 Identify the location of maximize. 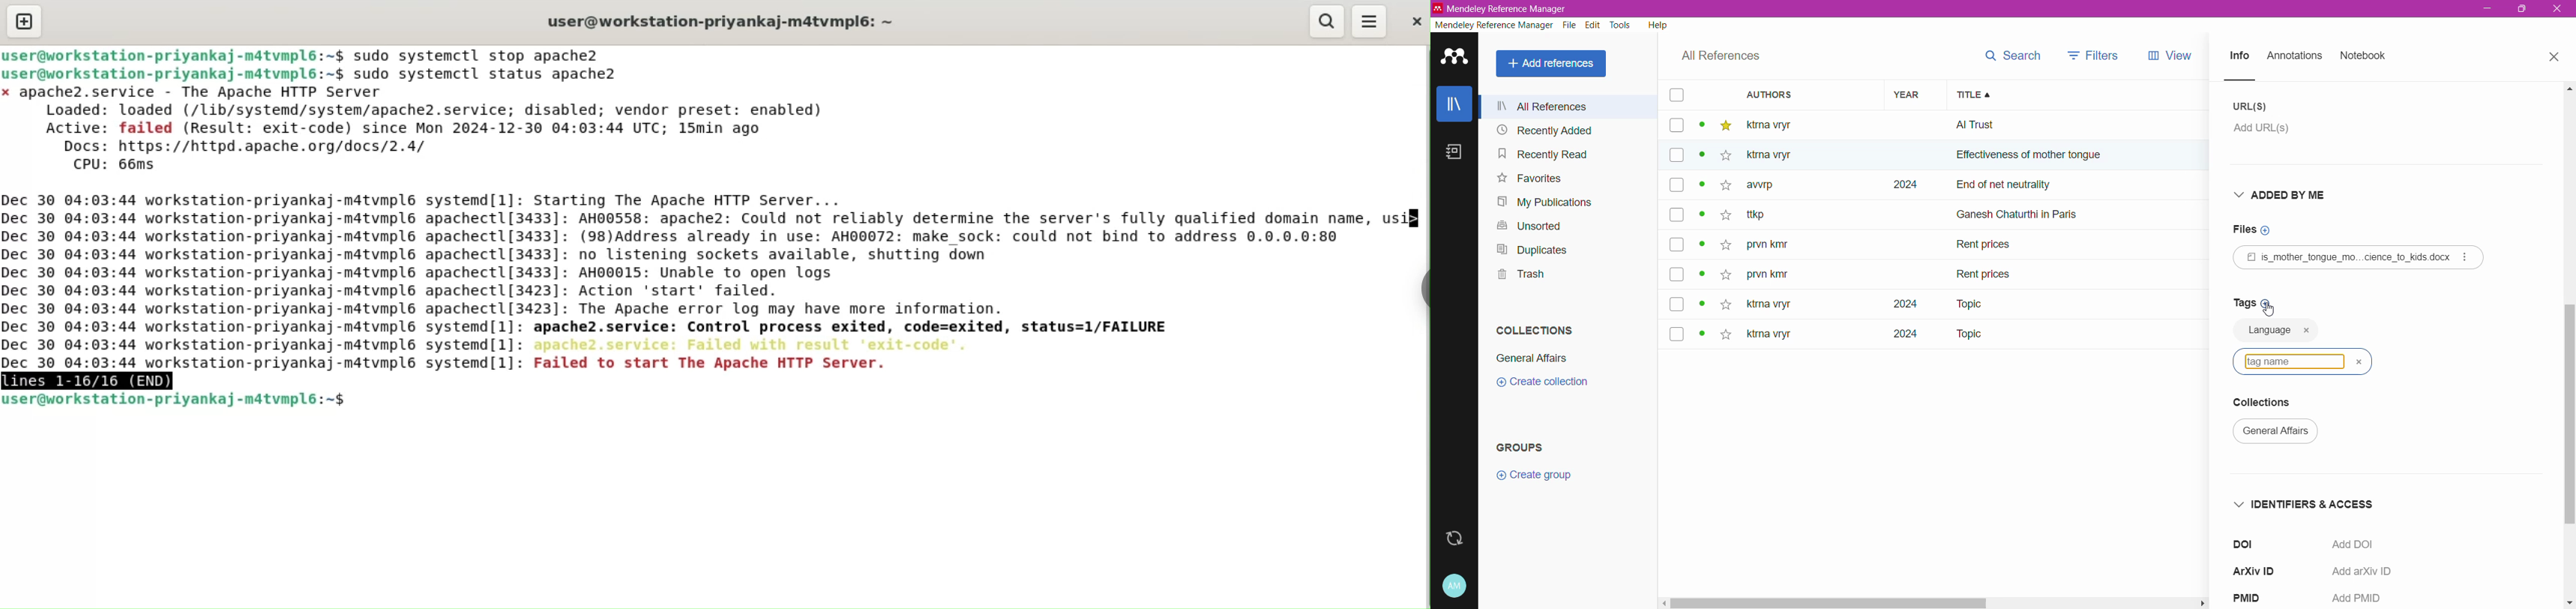
(2519, 13).